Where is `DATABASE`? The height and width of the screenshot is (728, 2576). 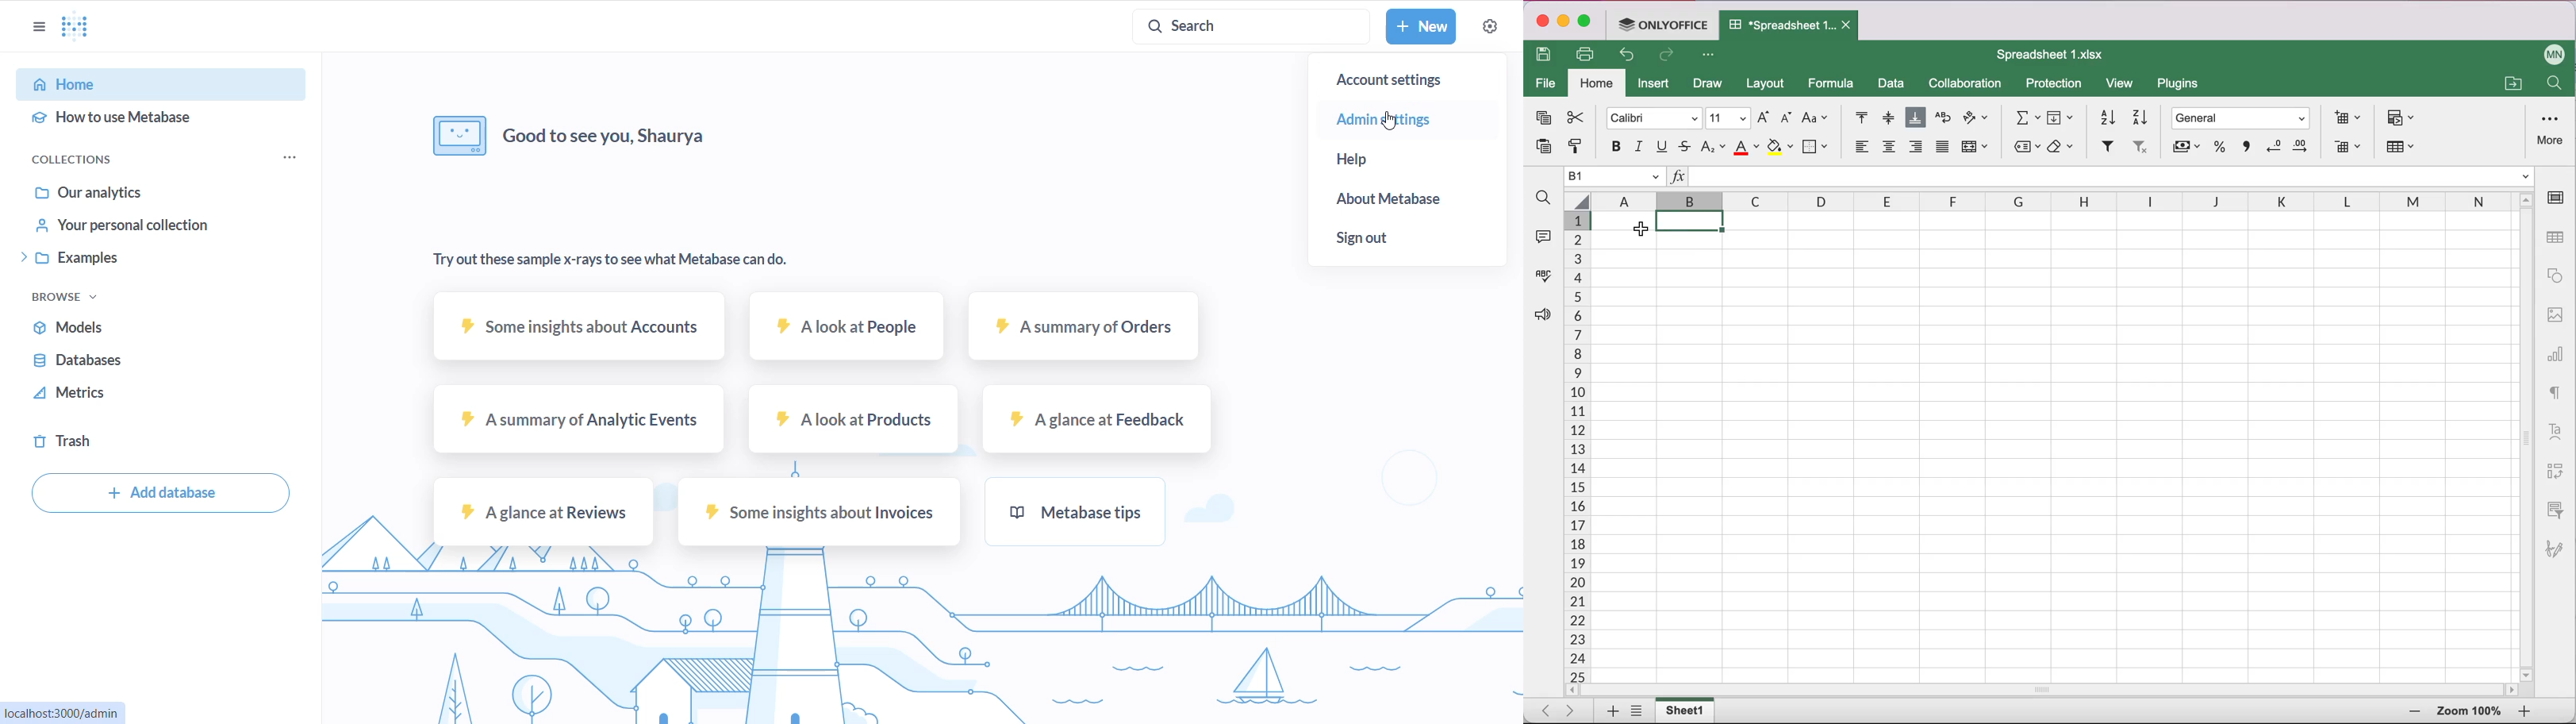 DATABASE is located at coordinates (168, 361).